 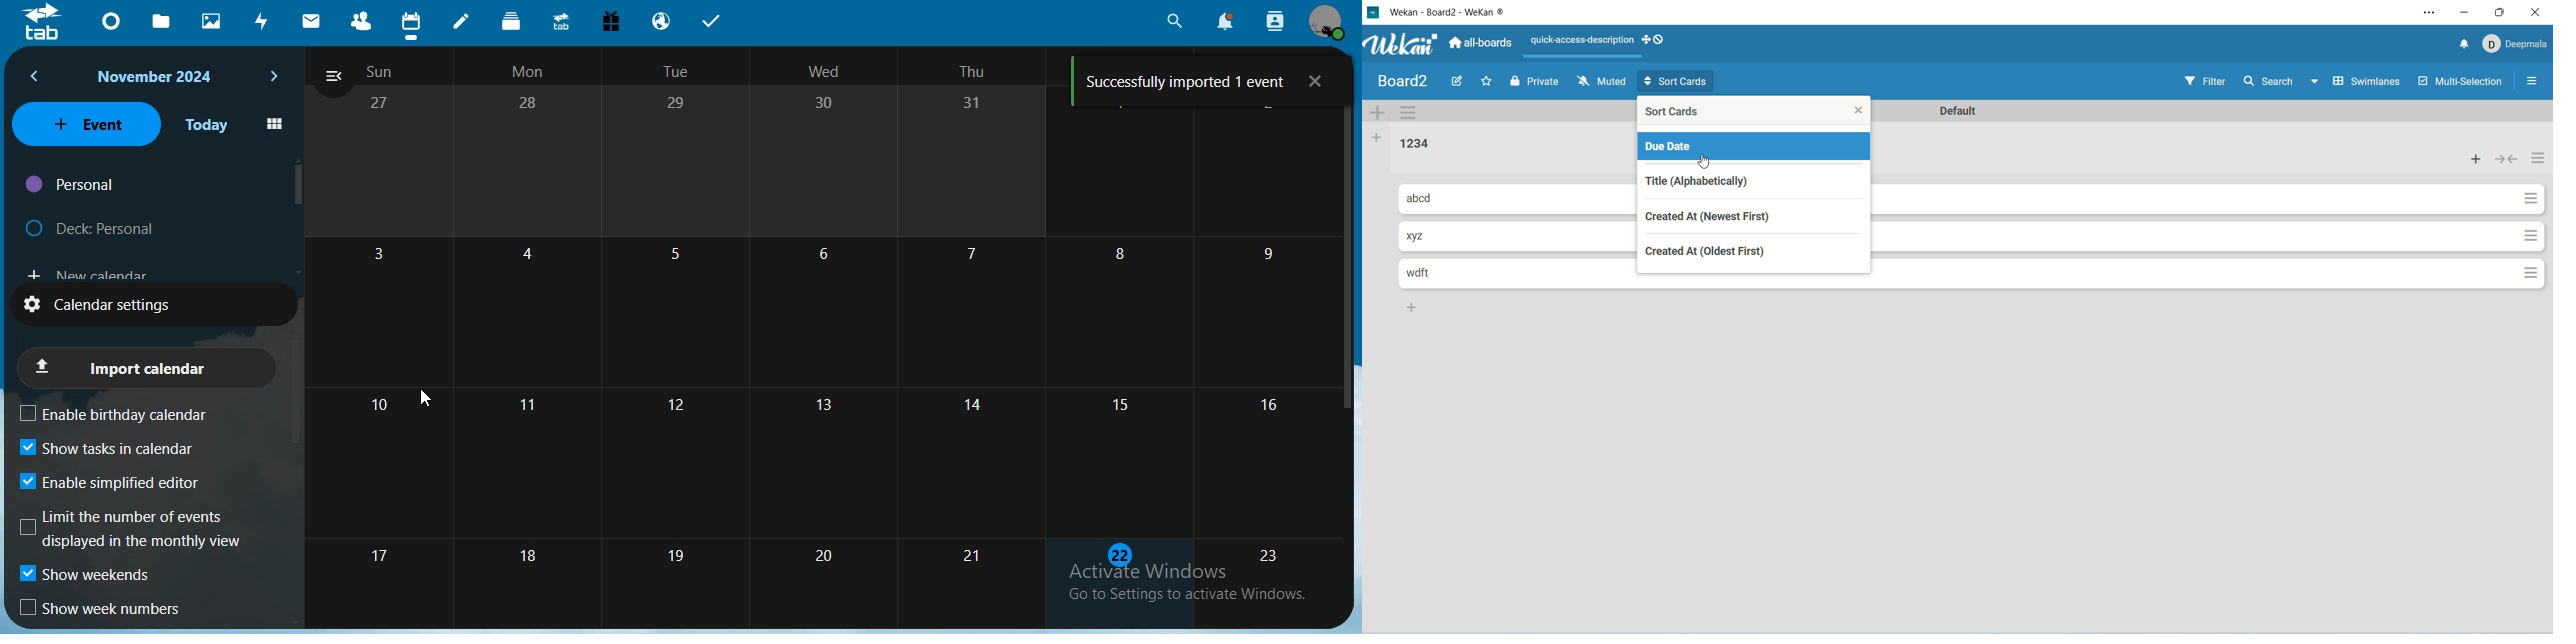 I want to click on files, so click(x=166, y=22).